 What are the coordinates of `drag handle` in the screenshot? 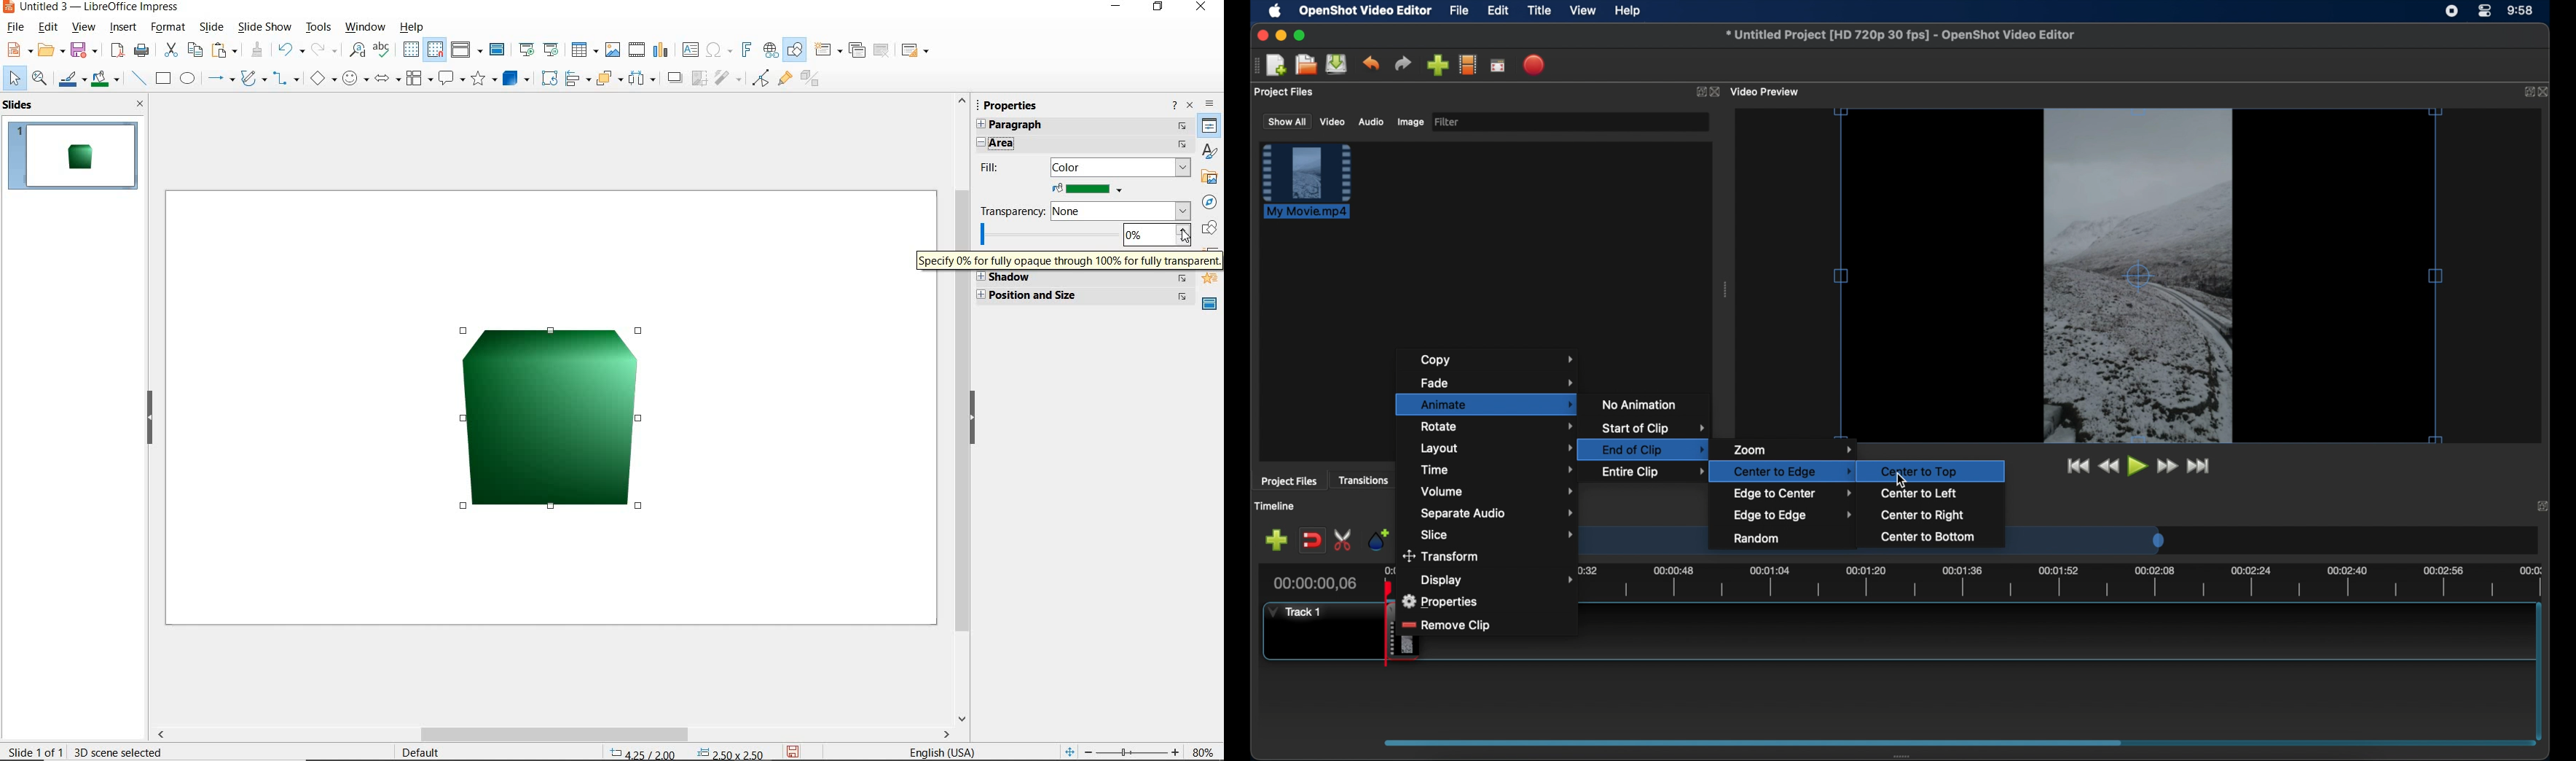 It's located at (1256, 66).